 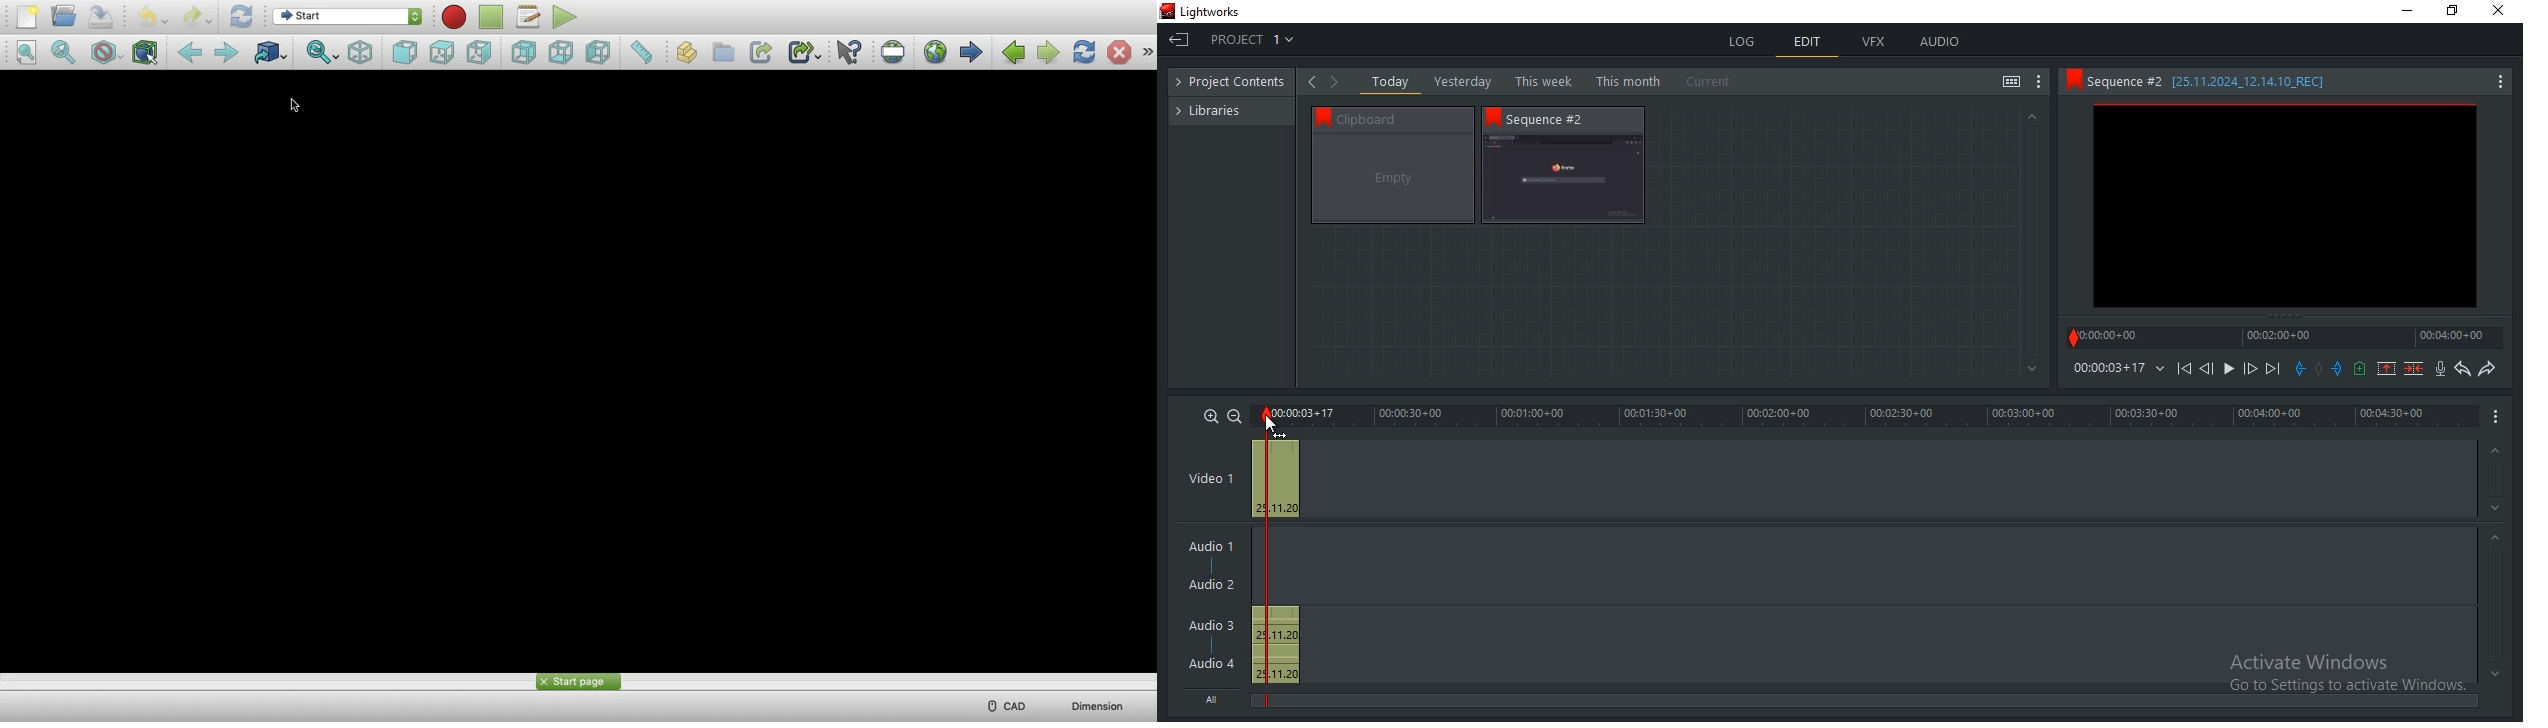 I want to click on Forward Navigation, so click(x=1047, y=52).